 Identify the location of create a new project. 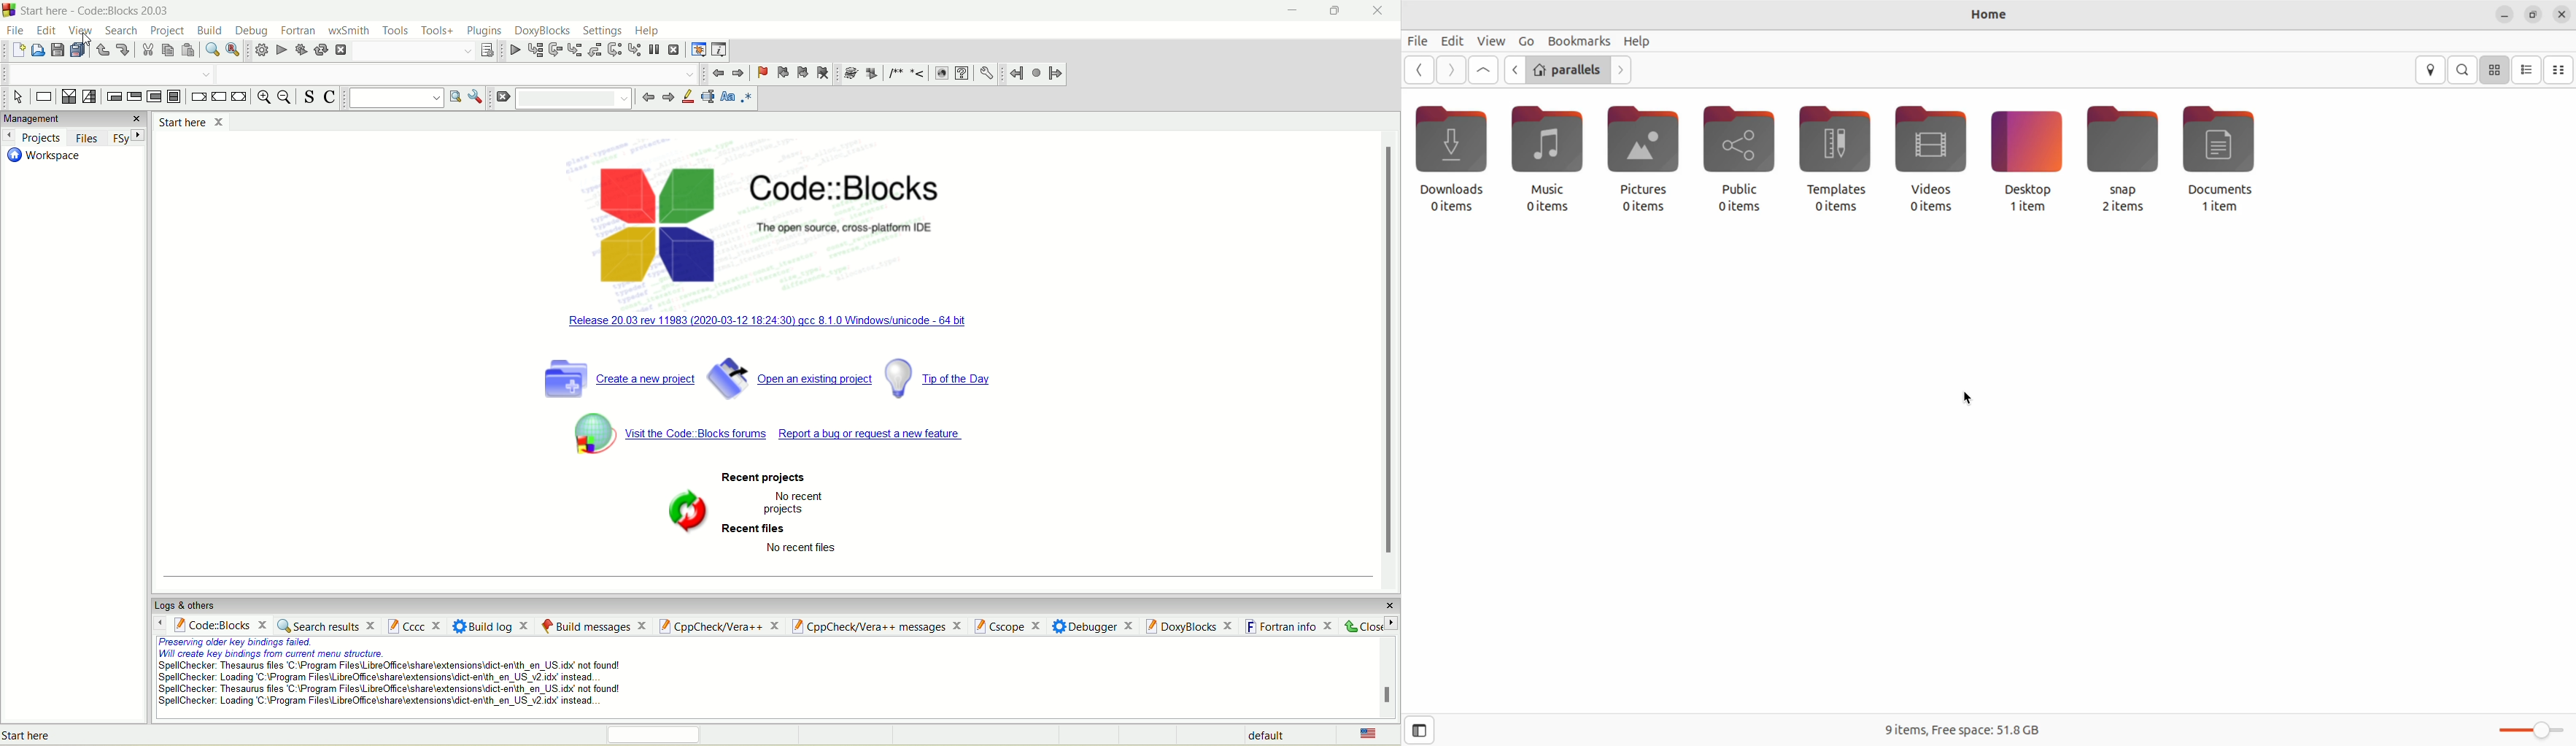
(615, 377).